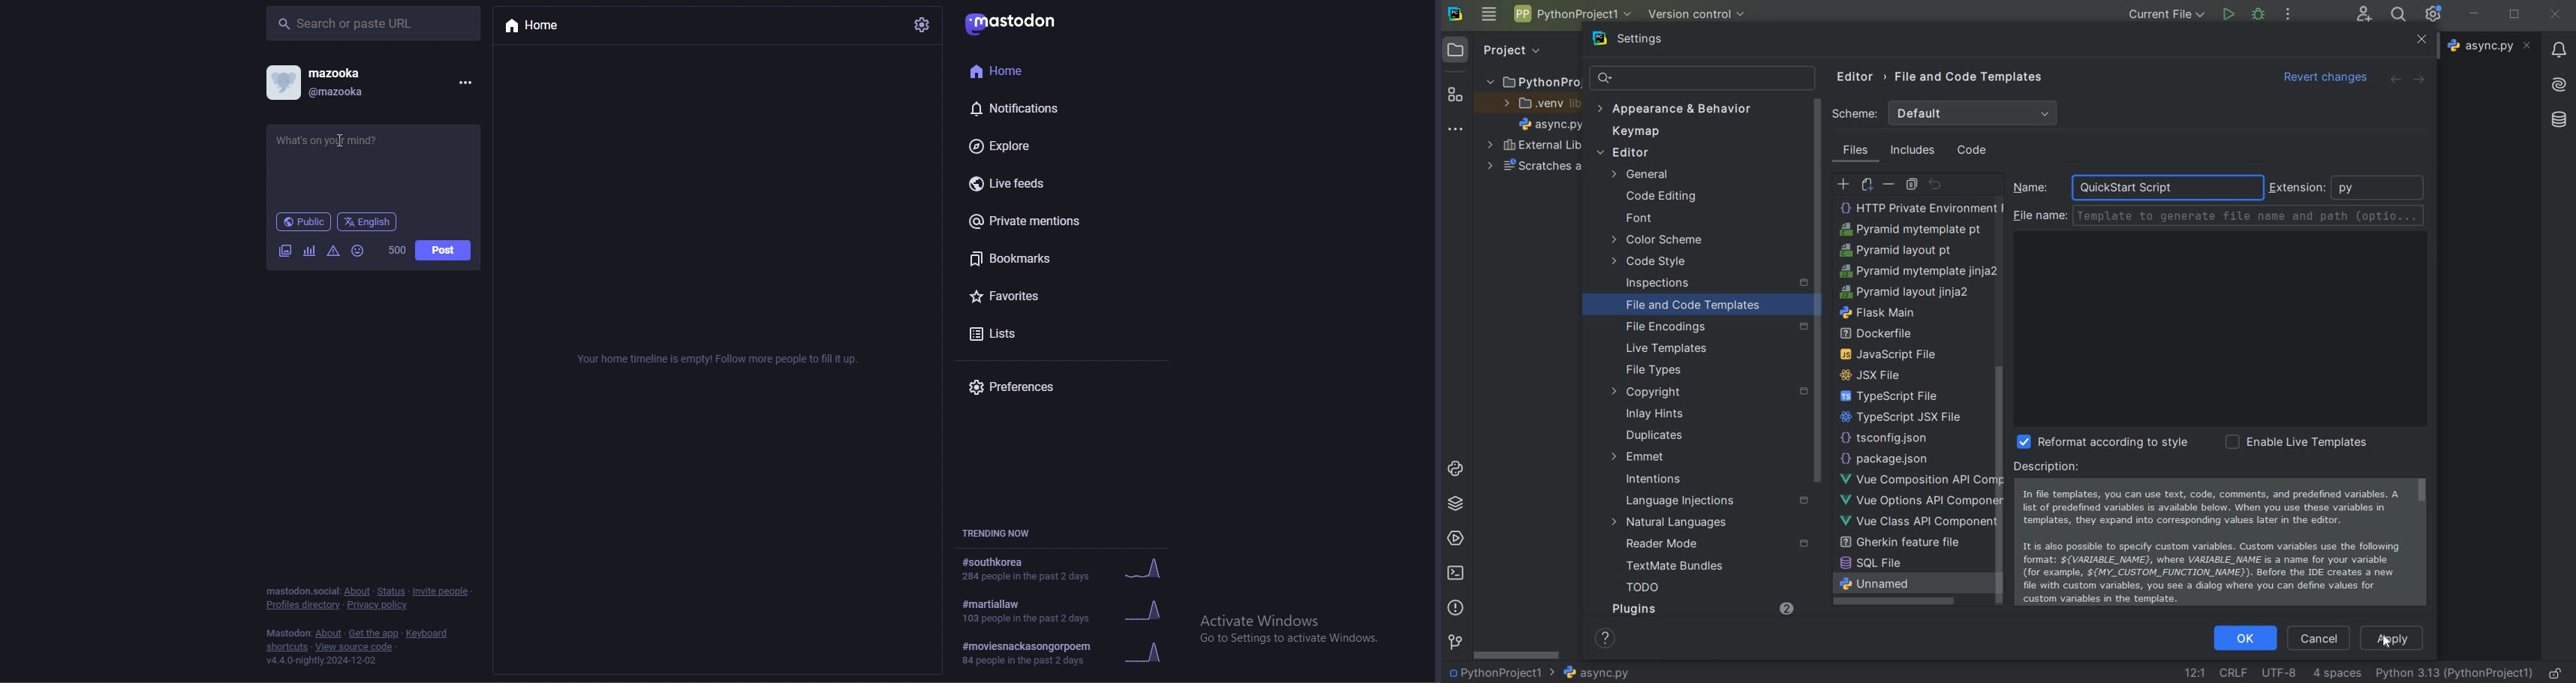  Describe the element at coordinates (1819, 332) in the screenshot. I see `scrollbar` at that location.